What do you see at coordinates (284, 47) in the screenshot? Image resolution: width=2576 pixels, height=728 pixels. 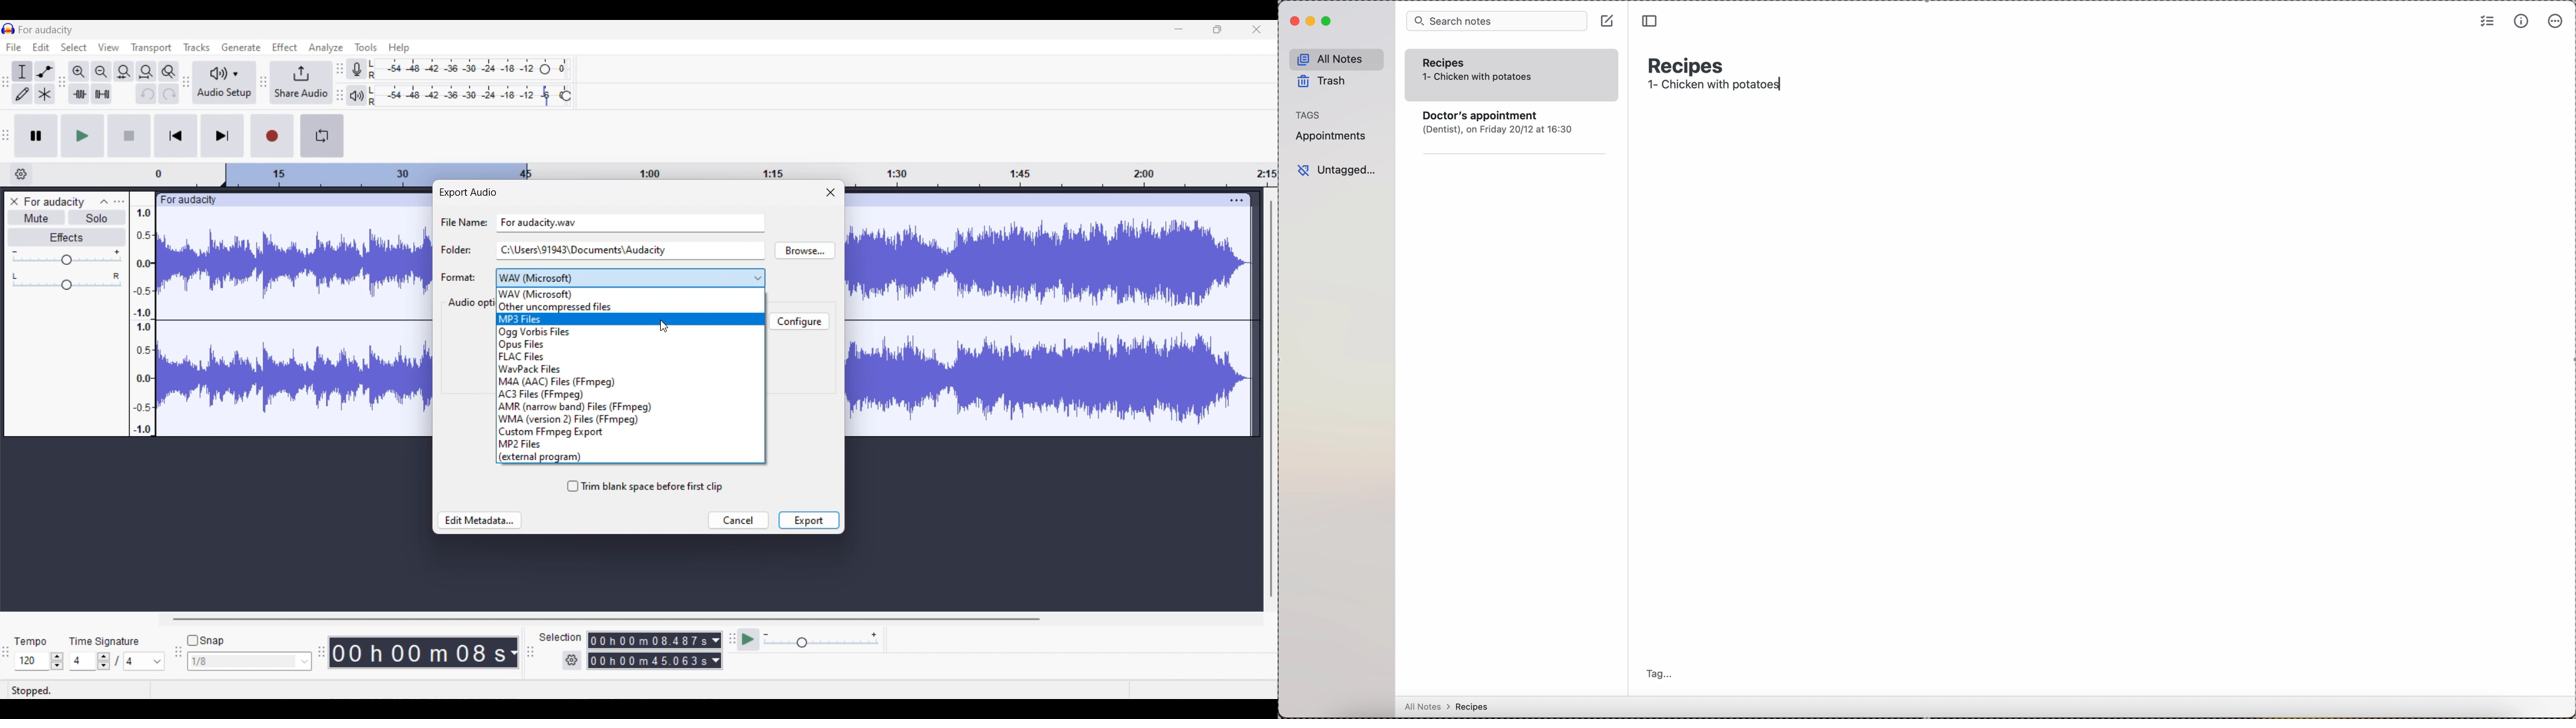 I see `Effect menu` at bounding box center [284, 47].